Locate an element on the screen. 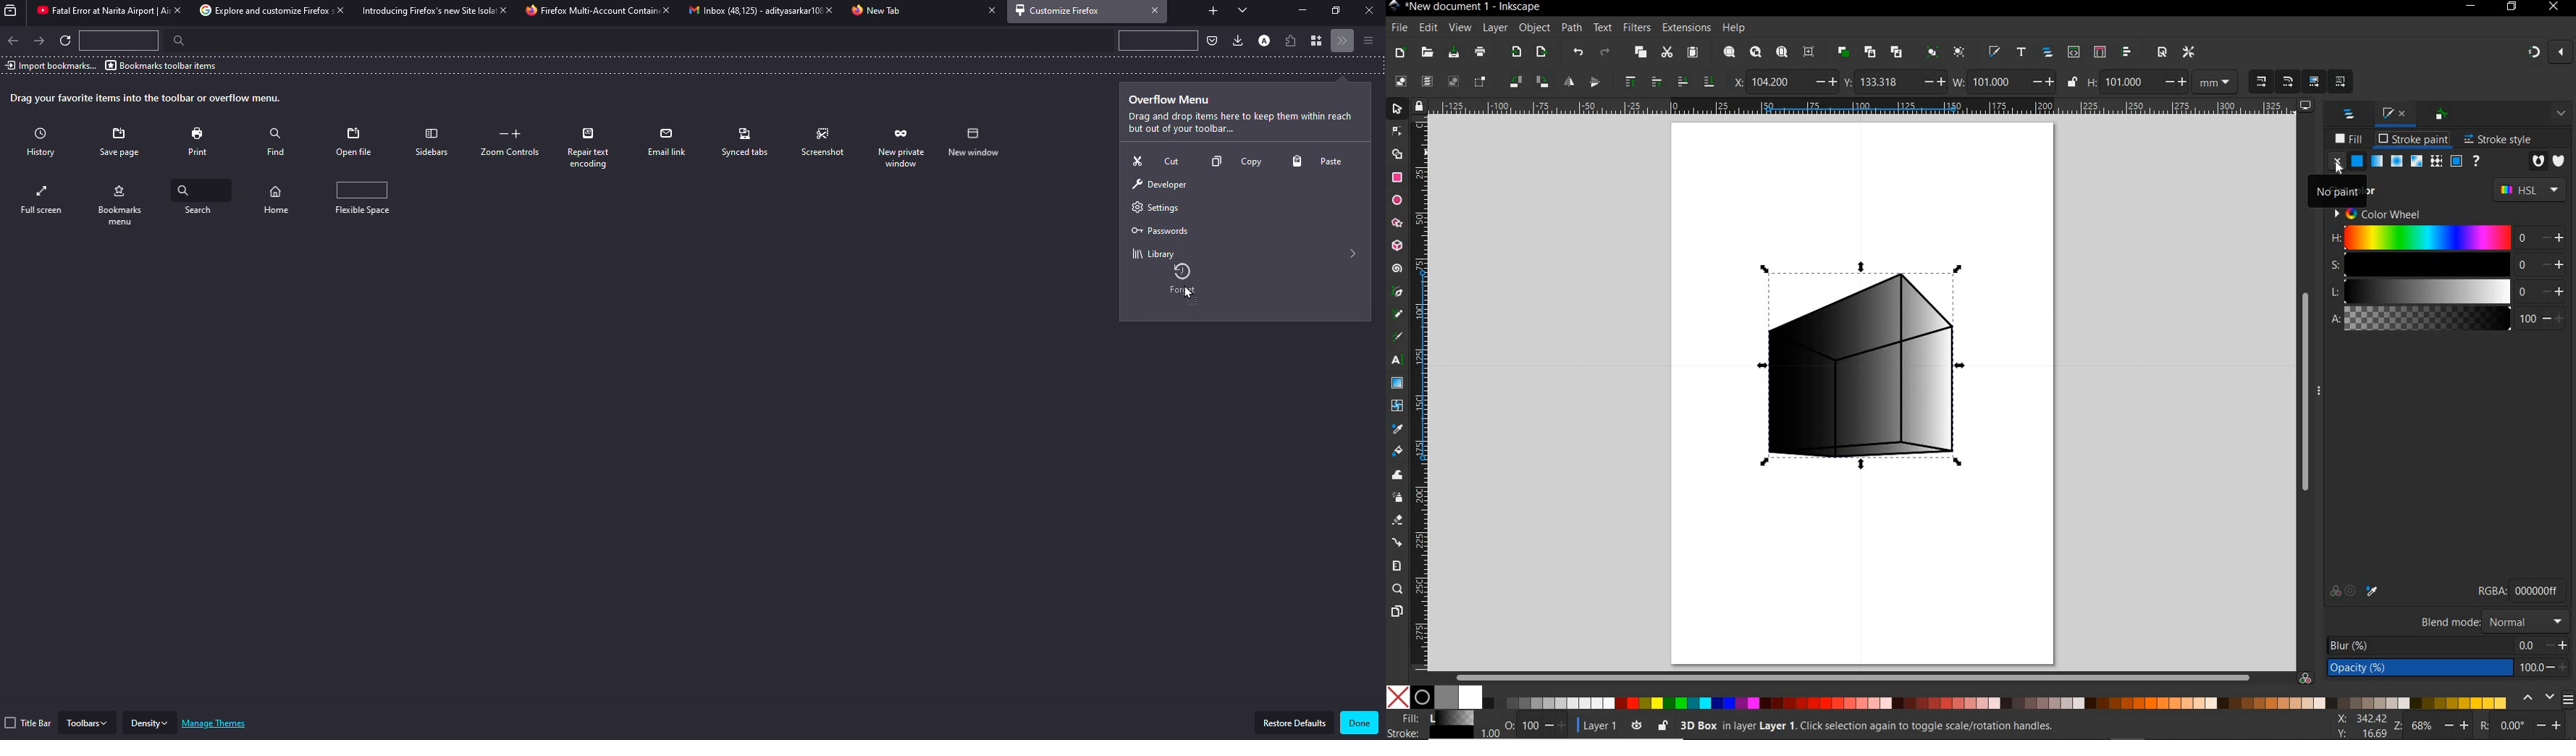  LAYER 1-CURRENT LAYER is located at coordinates (1601, 725).